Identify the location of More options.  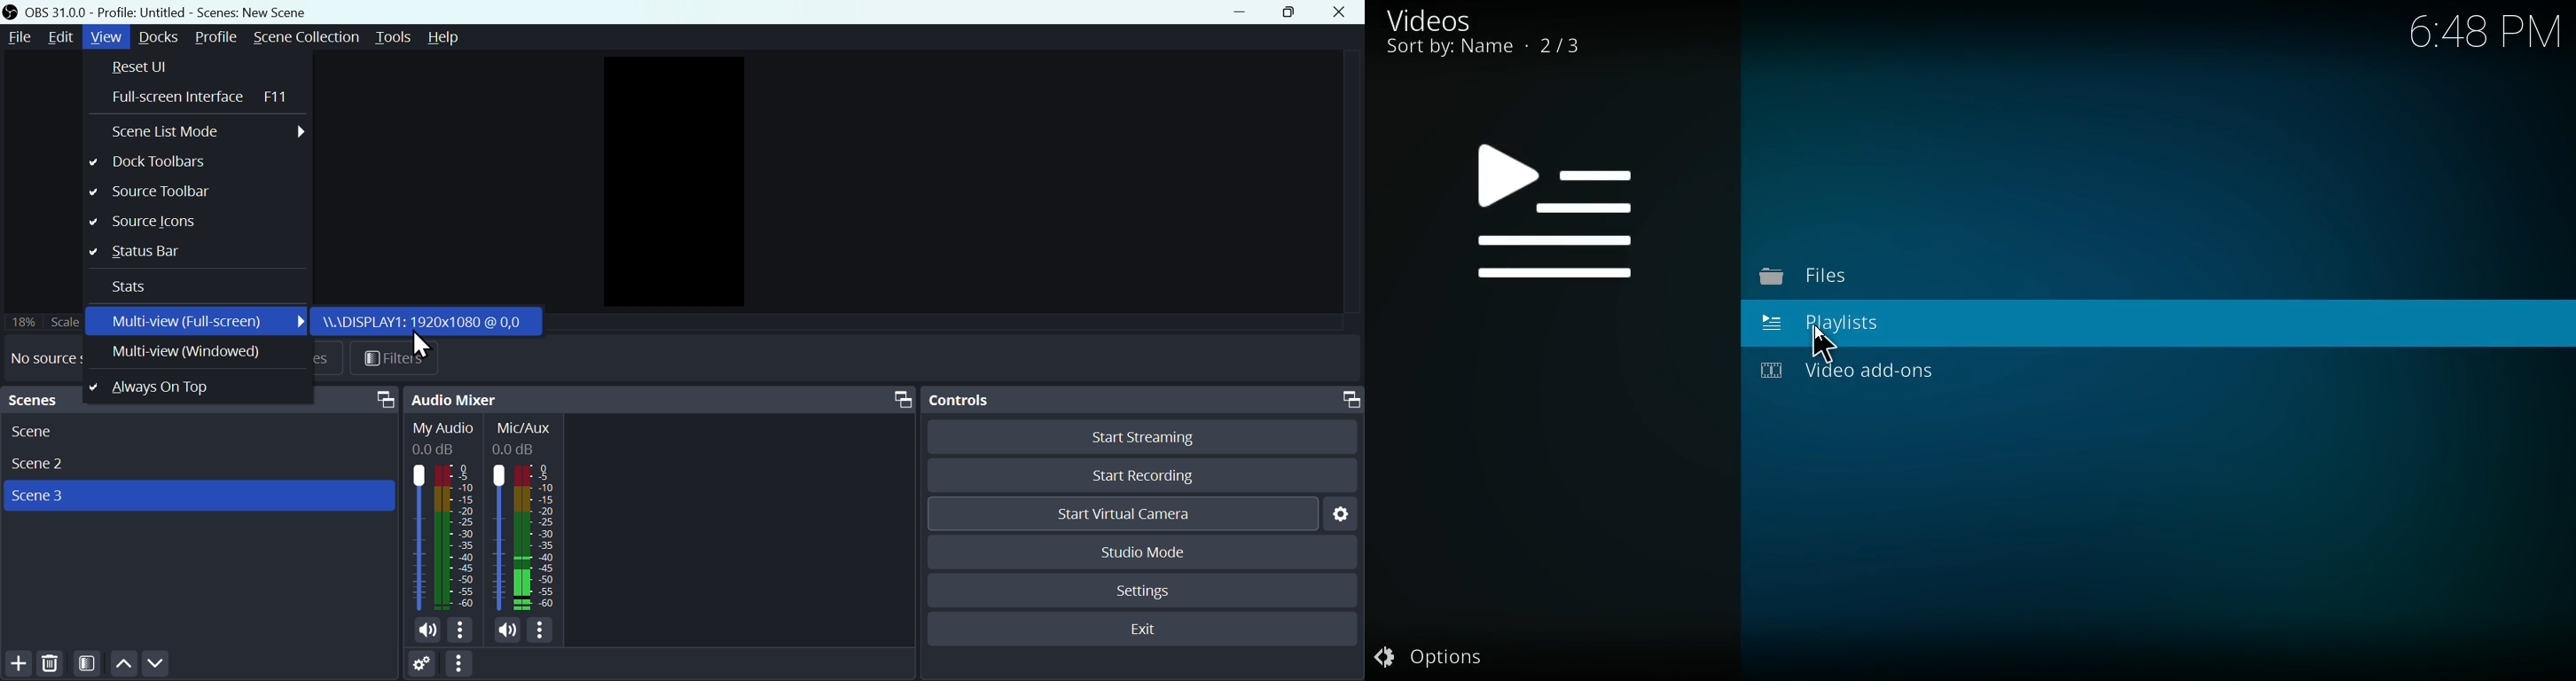
(466, 665).